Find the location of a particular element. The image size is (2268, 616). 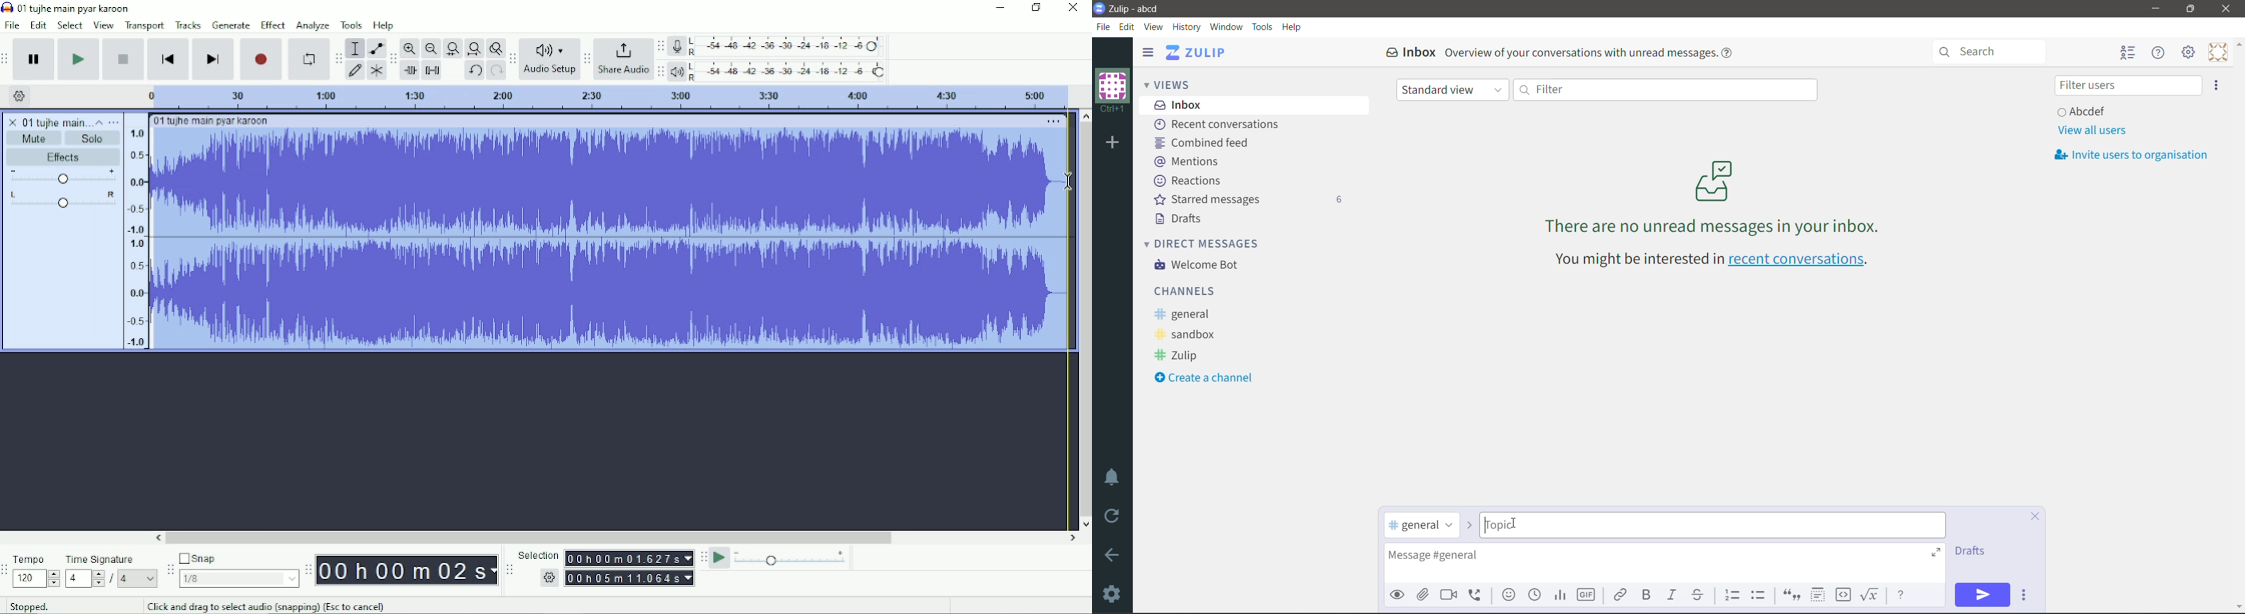

Fit selection to width is located at coordinates (452, 48).